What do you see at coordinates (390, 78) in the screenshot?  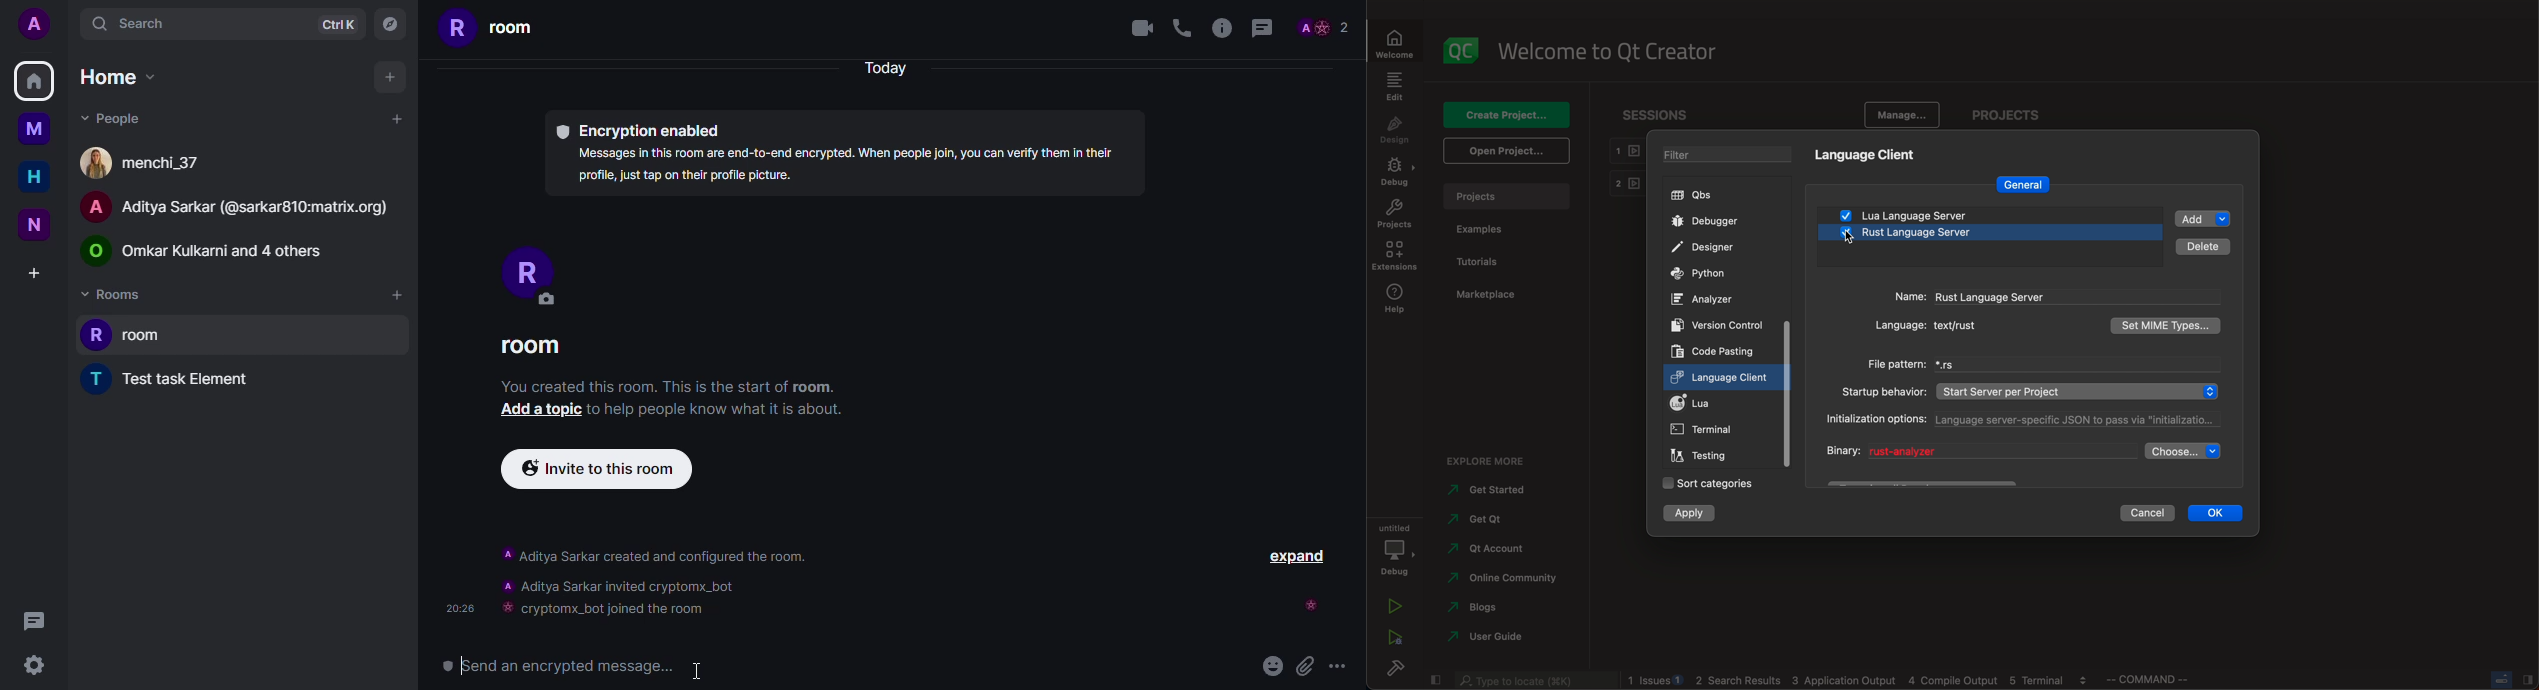 I see `add` at bounding box center [390, 78].